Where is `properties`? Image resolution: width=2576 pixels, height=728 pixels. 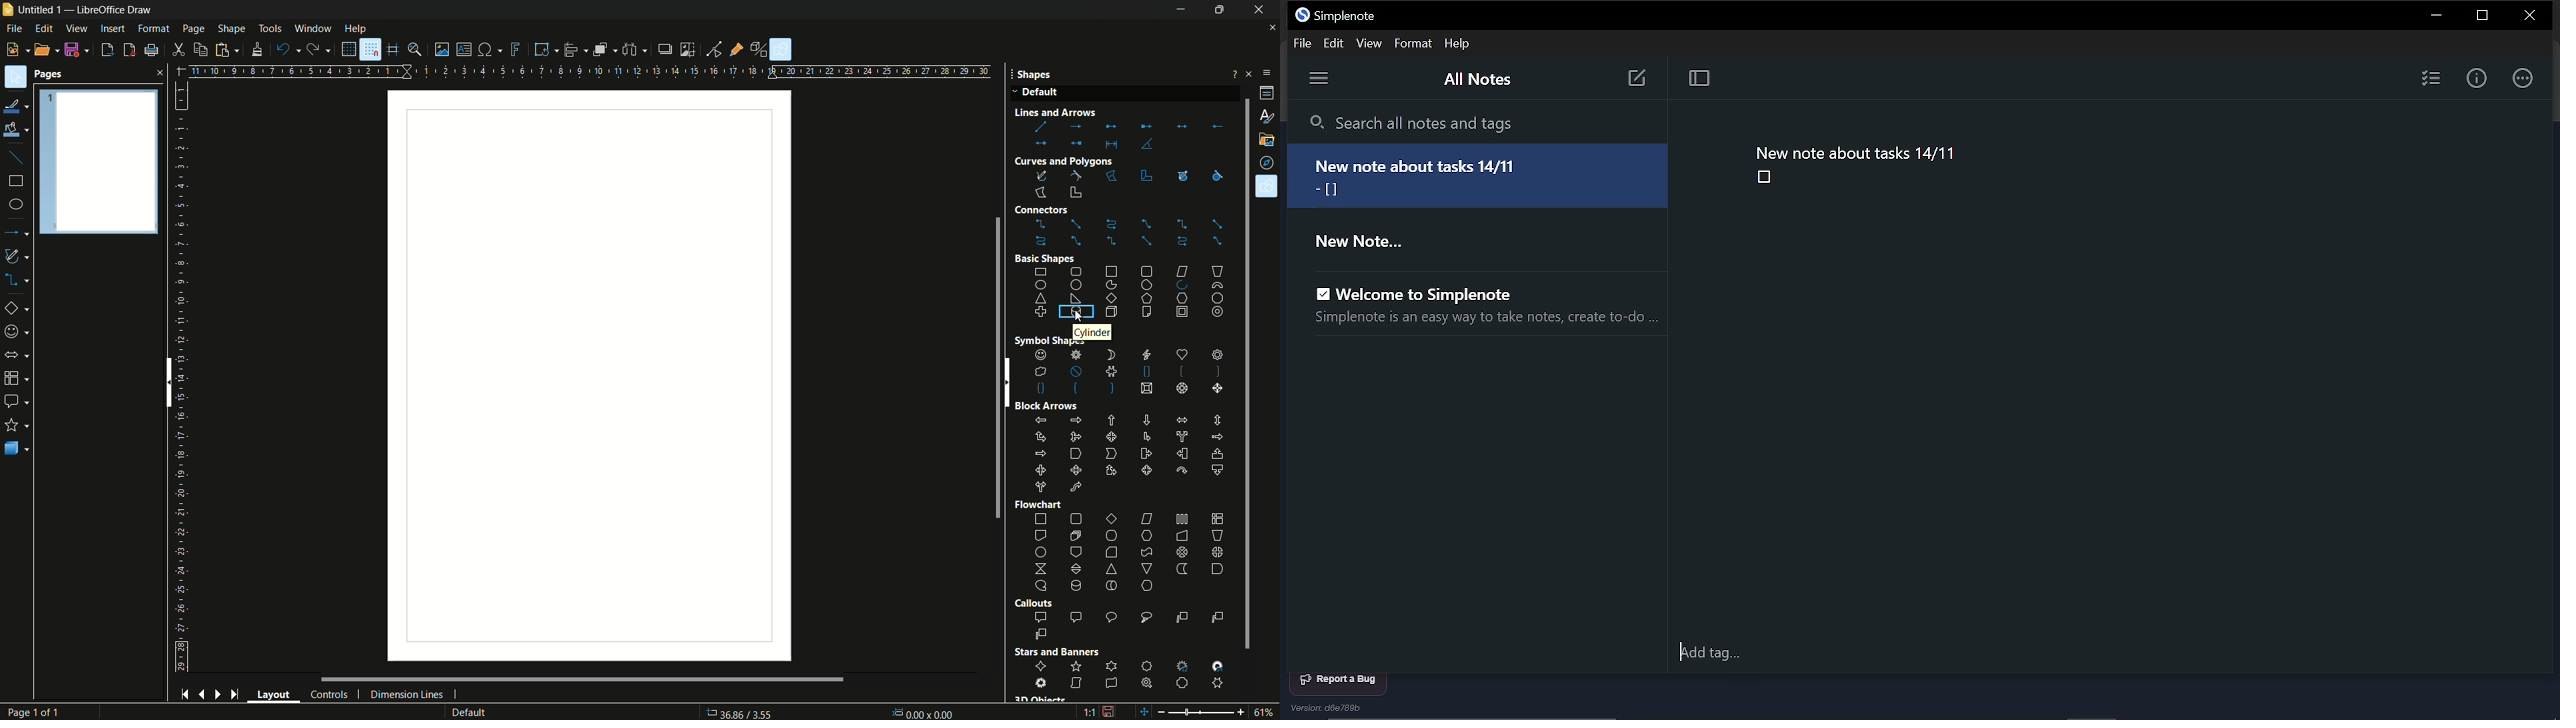 properties is located at coordinates (1267, 93).